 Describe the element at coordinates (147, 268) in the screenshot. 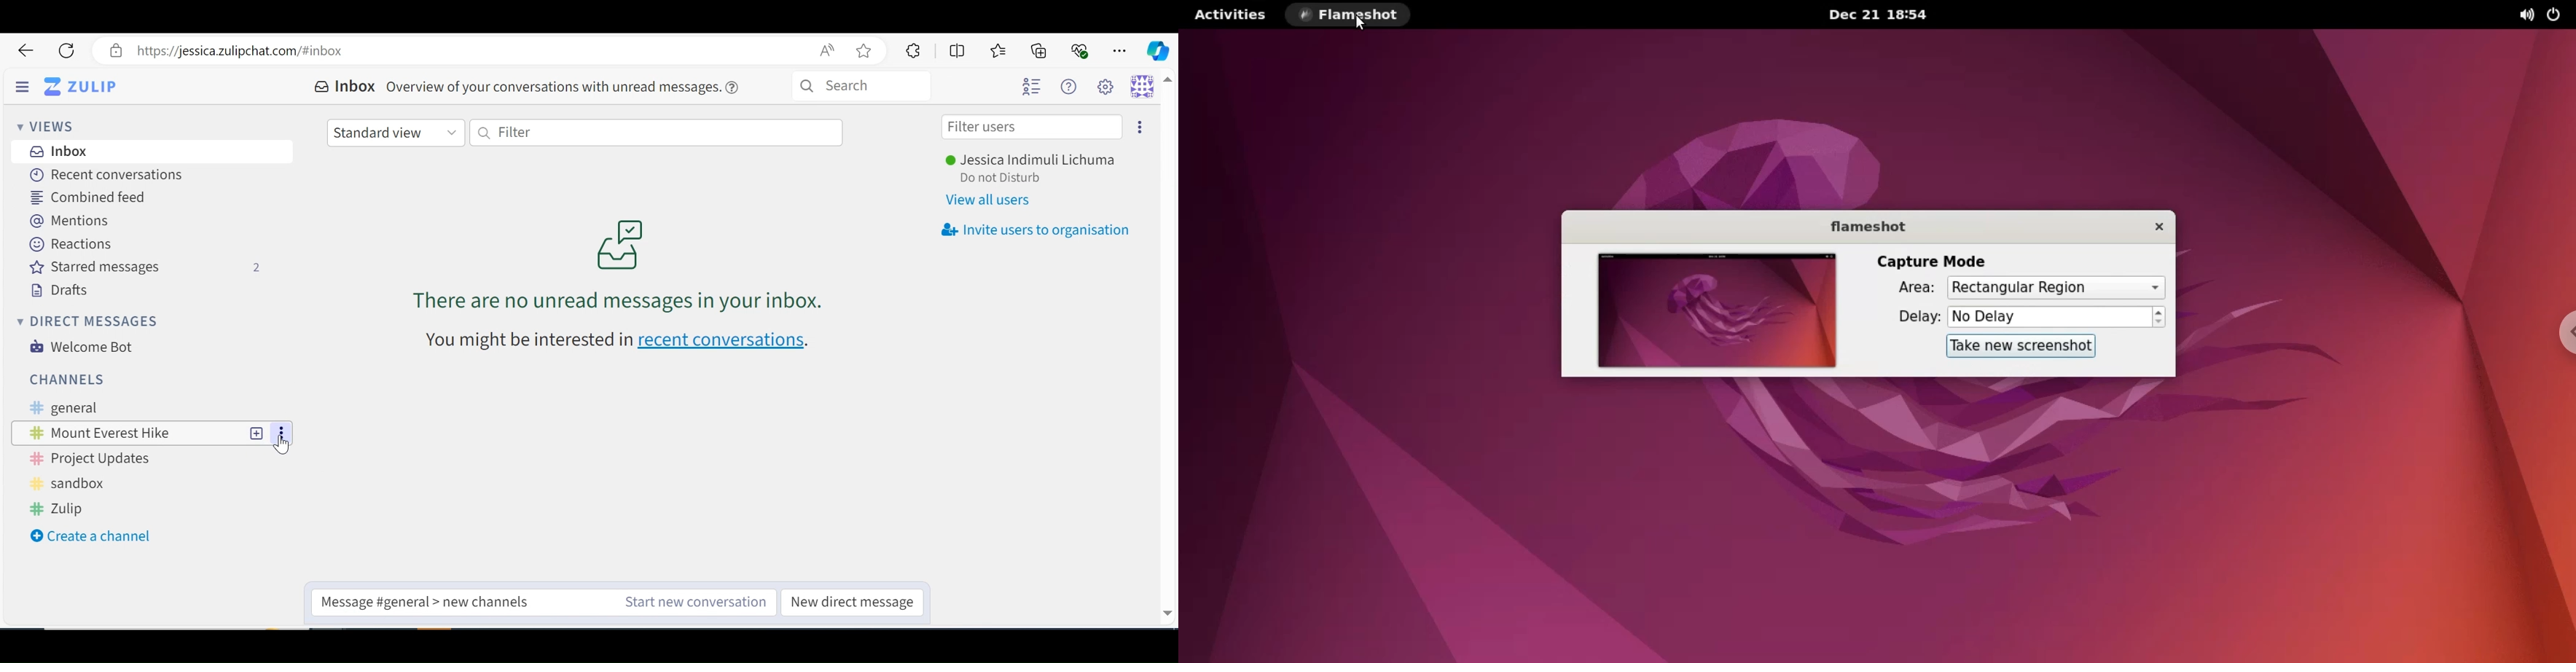

I see `Starred messages` at that location.